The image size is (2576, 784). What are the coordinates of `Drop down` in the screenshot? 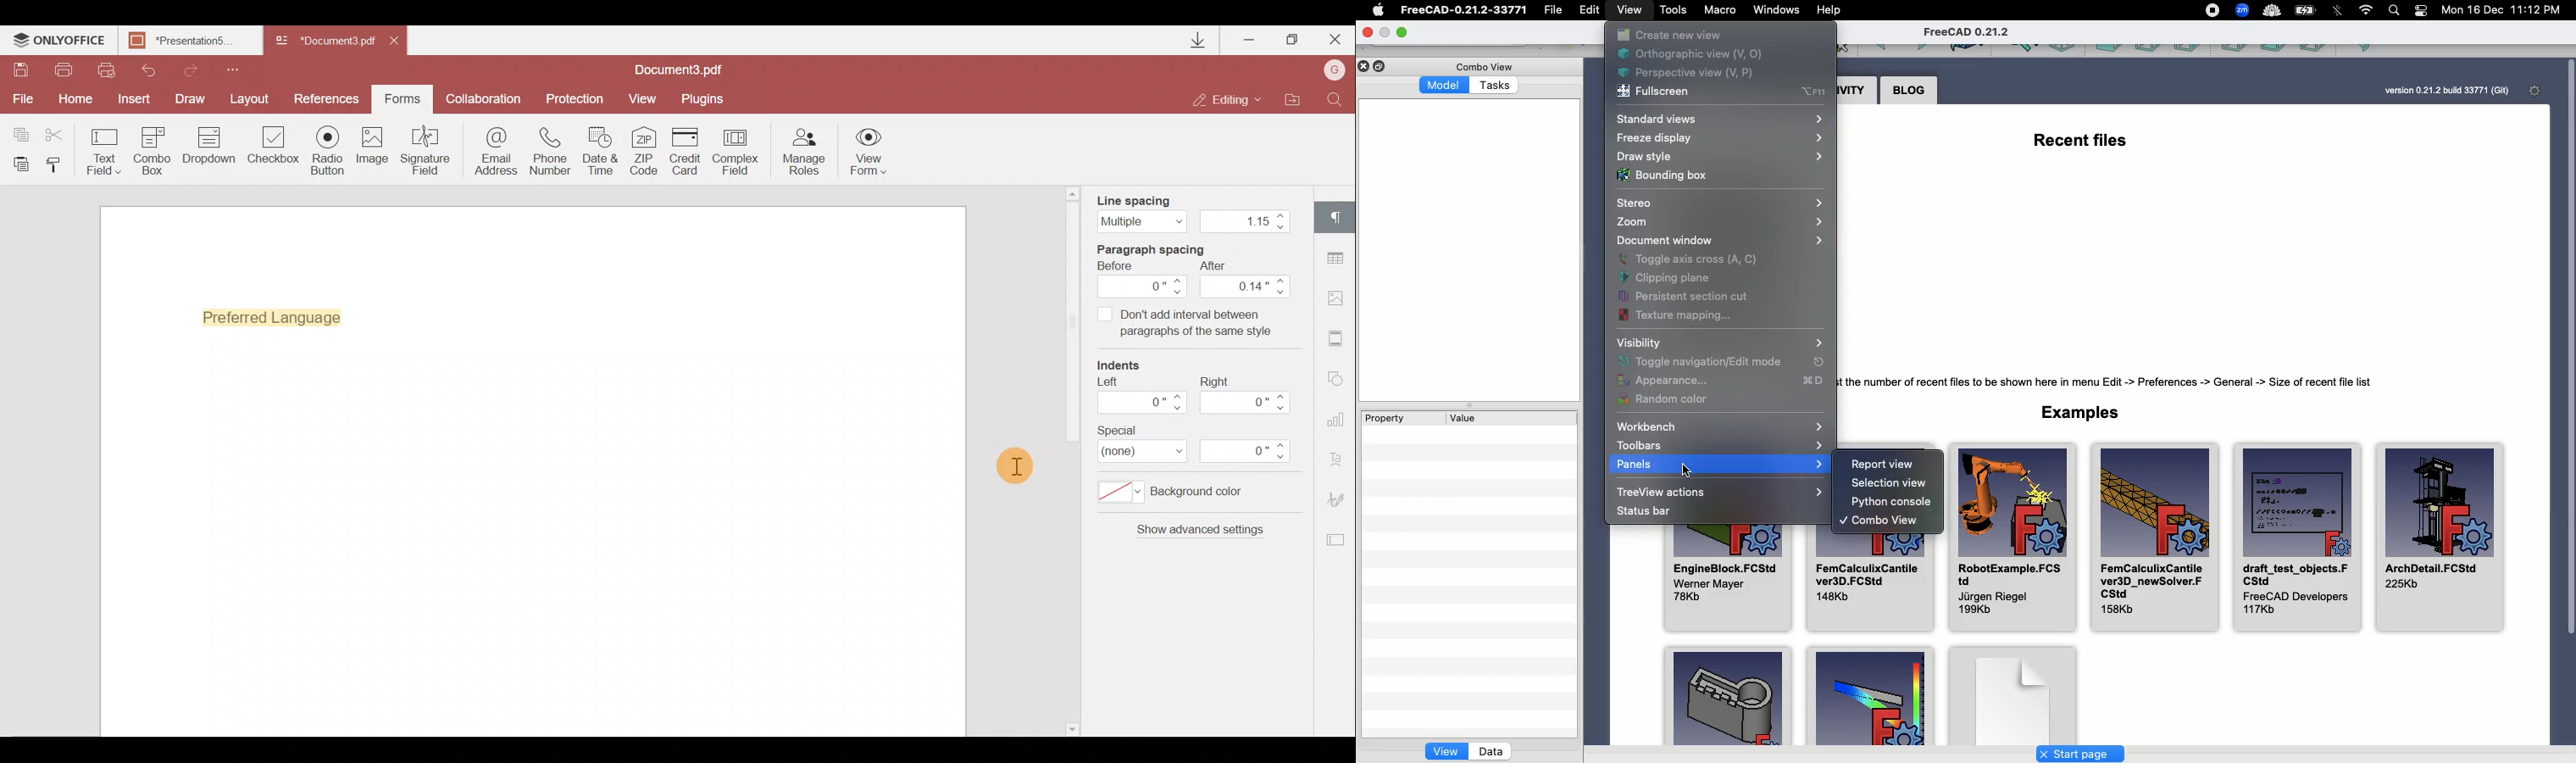 It's located at (209, 147).